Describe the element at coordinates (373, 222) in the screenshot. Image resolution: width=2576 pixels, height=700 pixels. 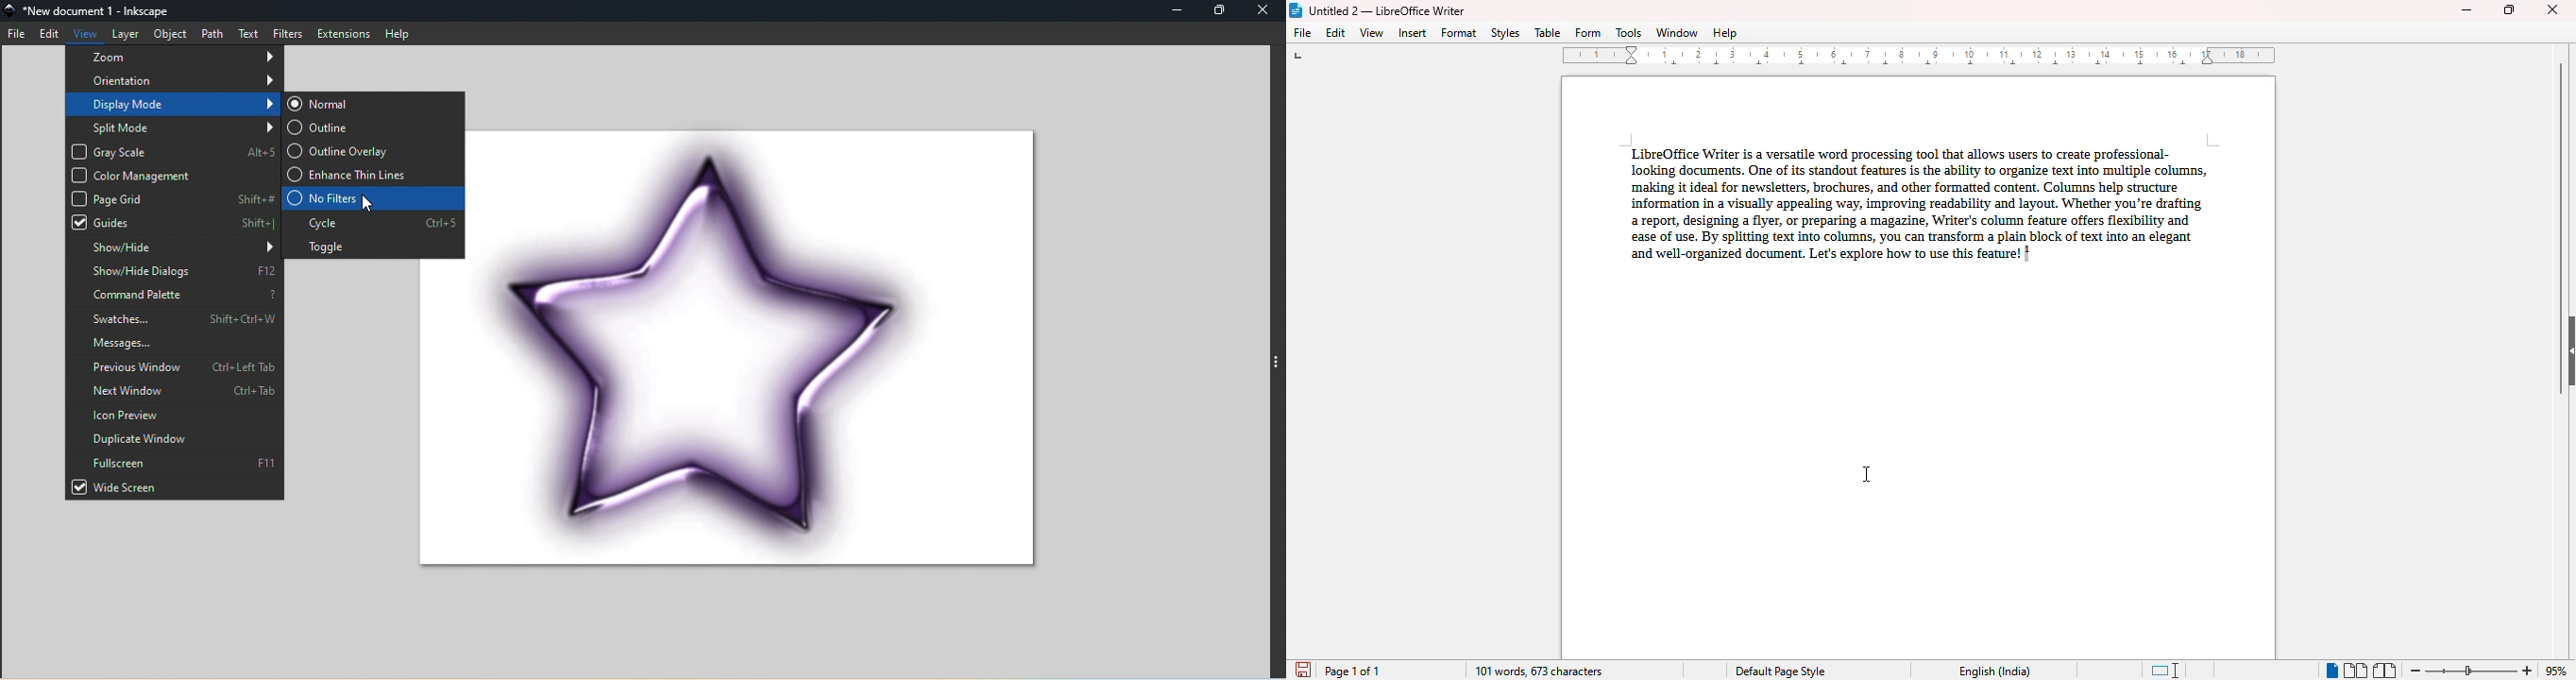
I see `Cycle` at that location.